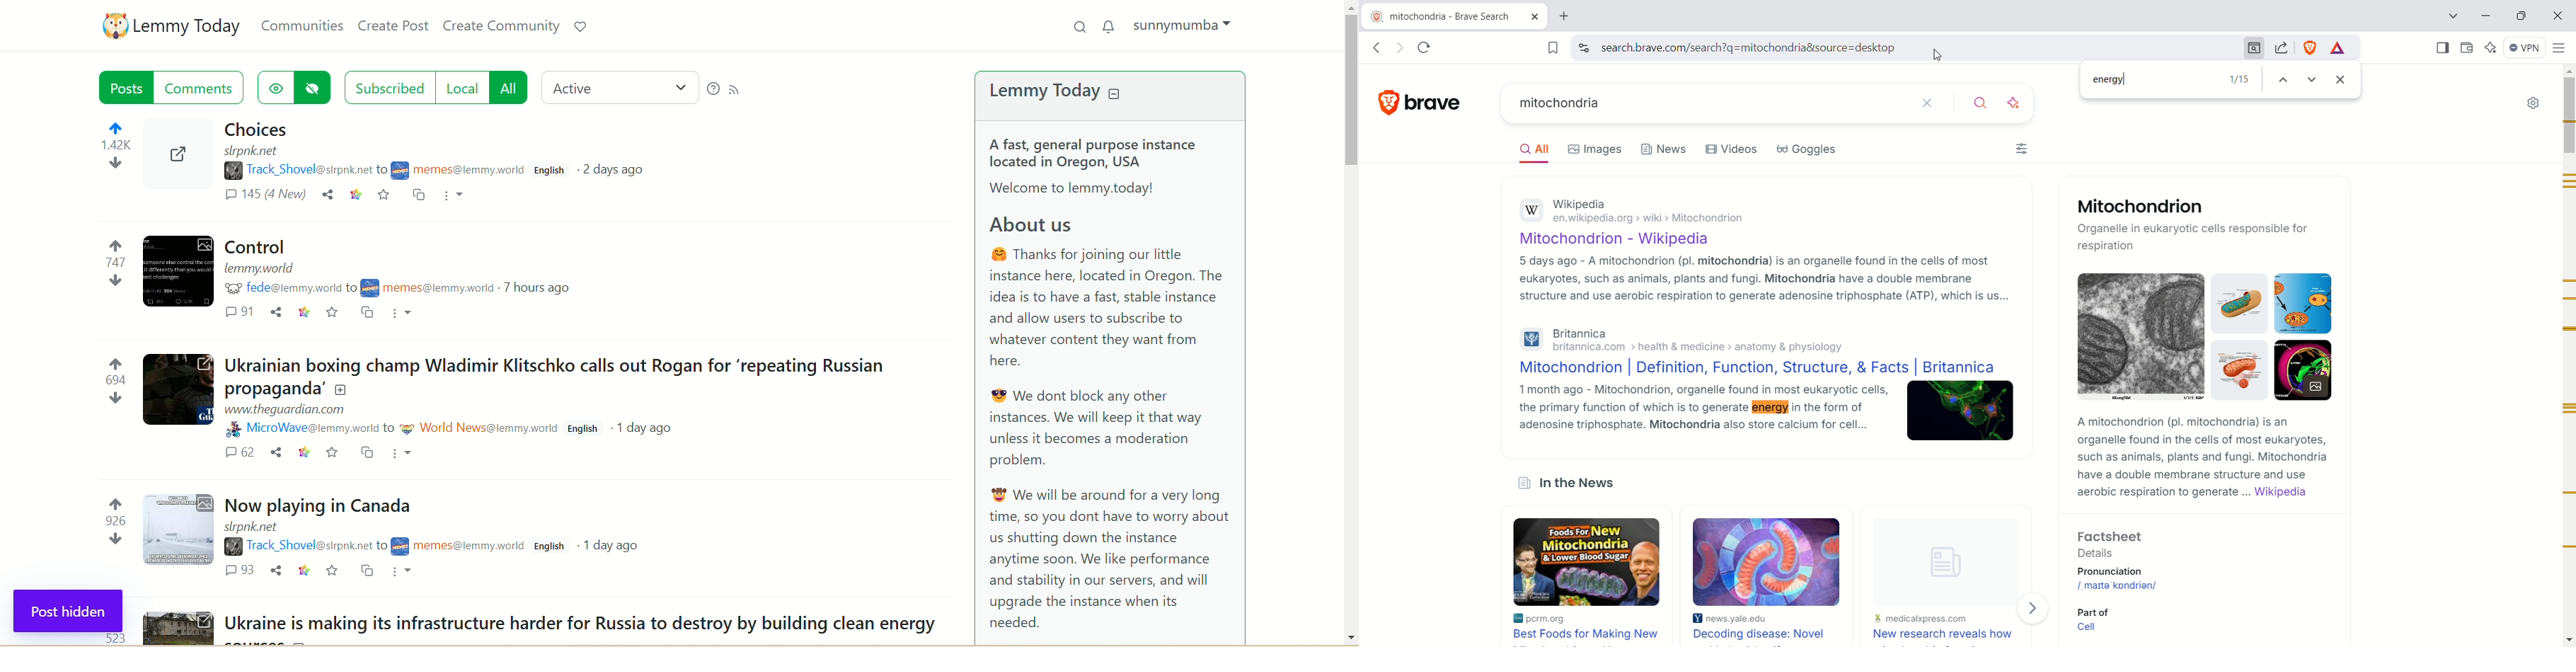  I want to click on 2 days ago(post date), so click(621, 173).